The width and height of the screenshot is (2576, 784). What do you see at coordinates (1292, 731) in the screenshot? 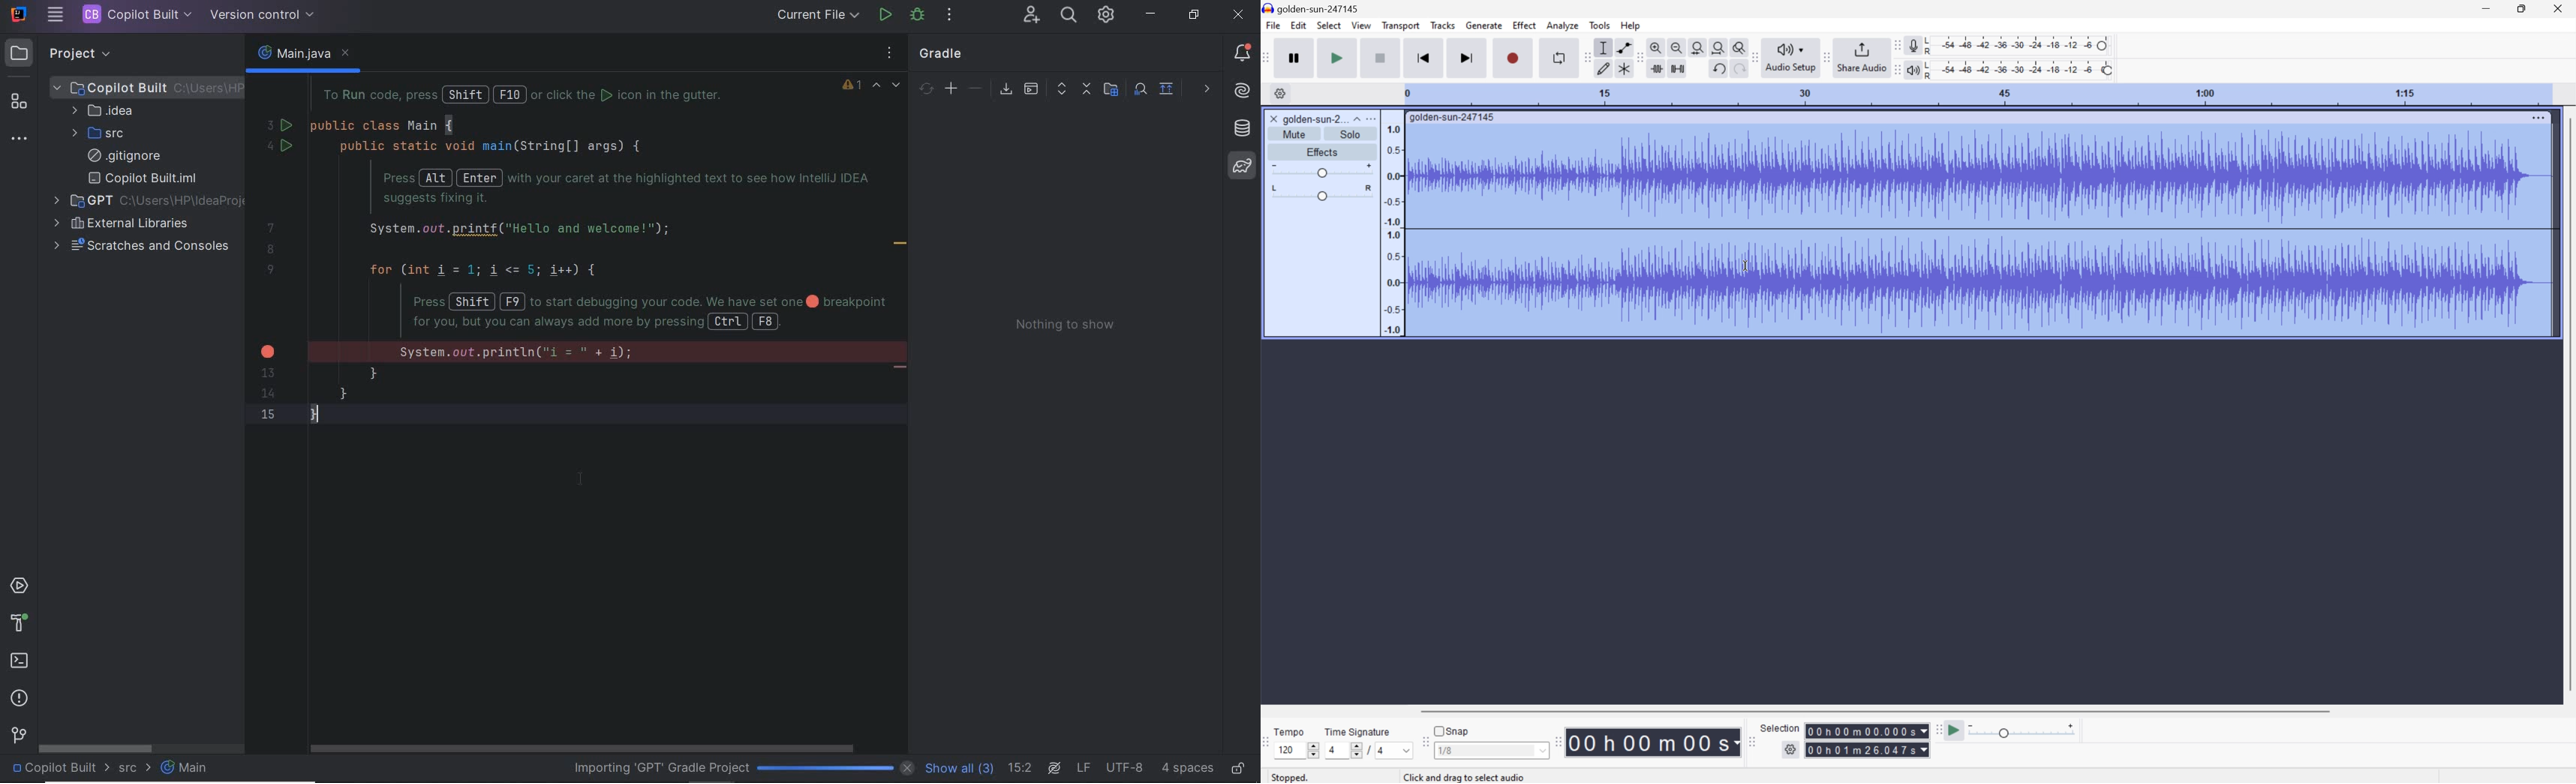
I see `Tempo` at bounding box center [1292, 731].